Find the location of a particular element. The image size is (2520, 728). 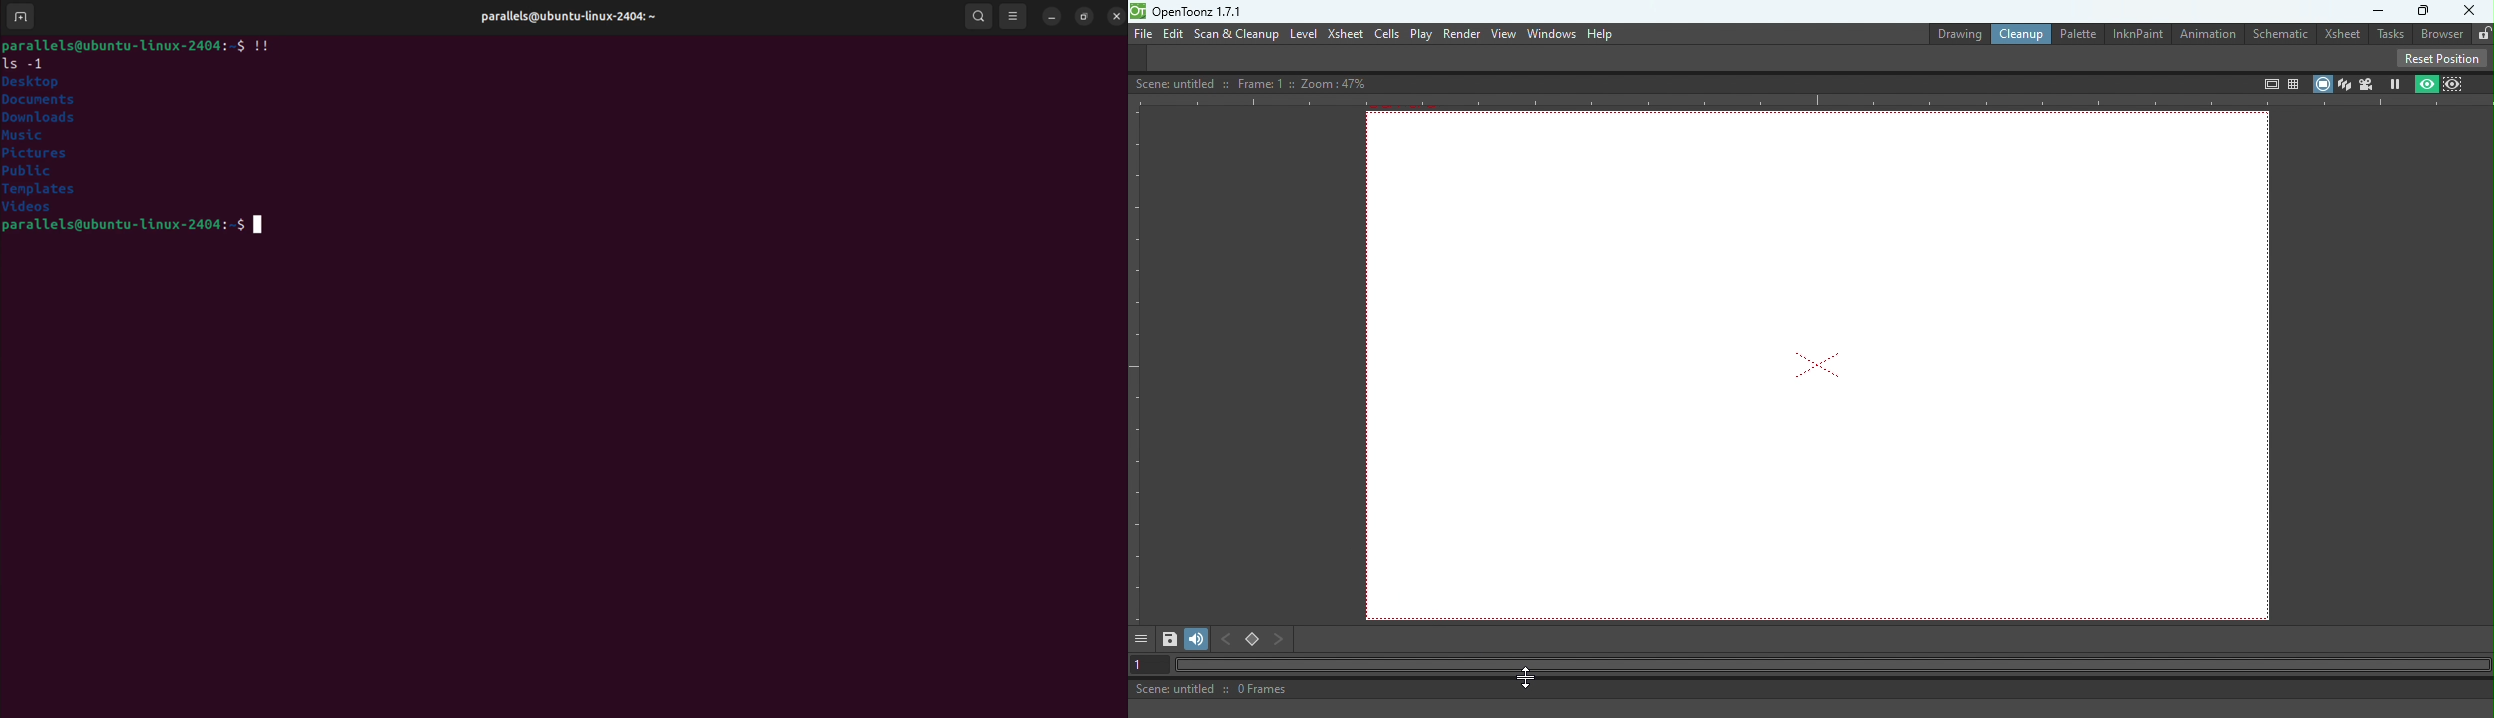

Window is located at coordinates (1549, 34).